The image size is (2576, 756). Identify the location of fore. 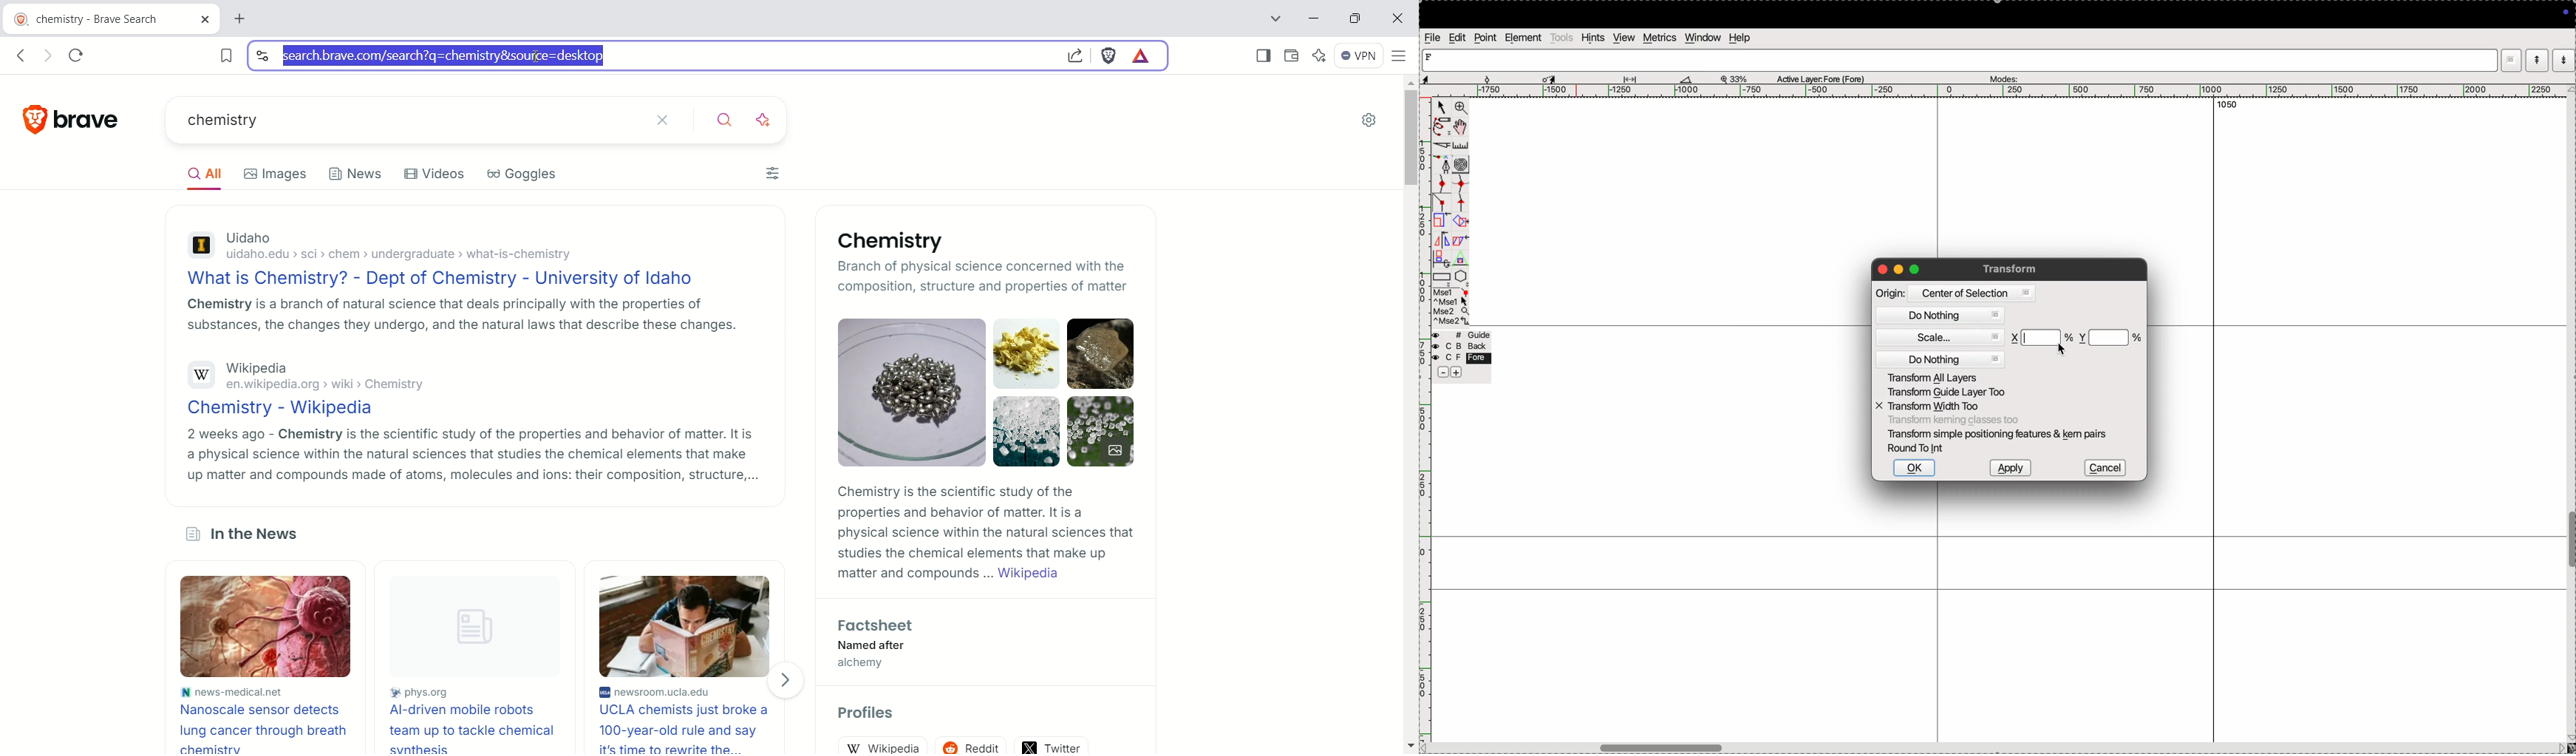
(1463, 359).